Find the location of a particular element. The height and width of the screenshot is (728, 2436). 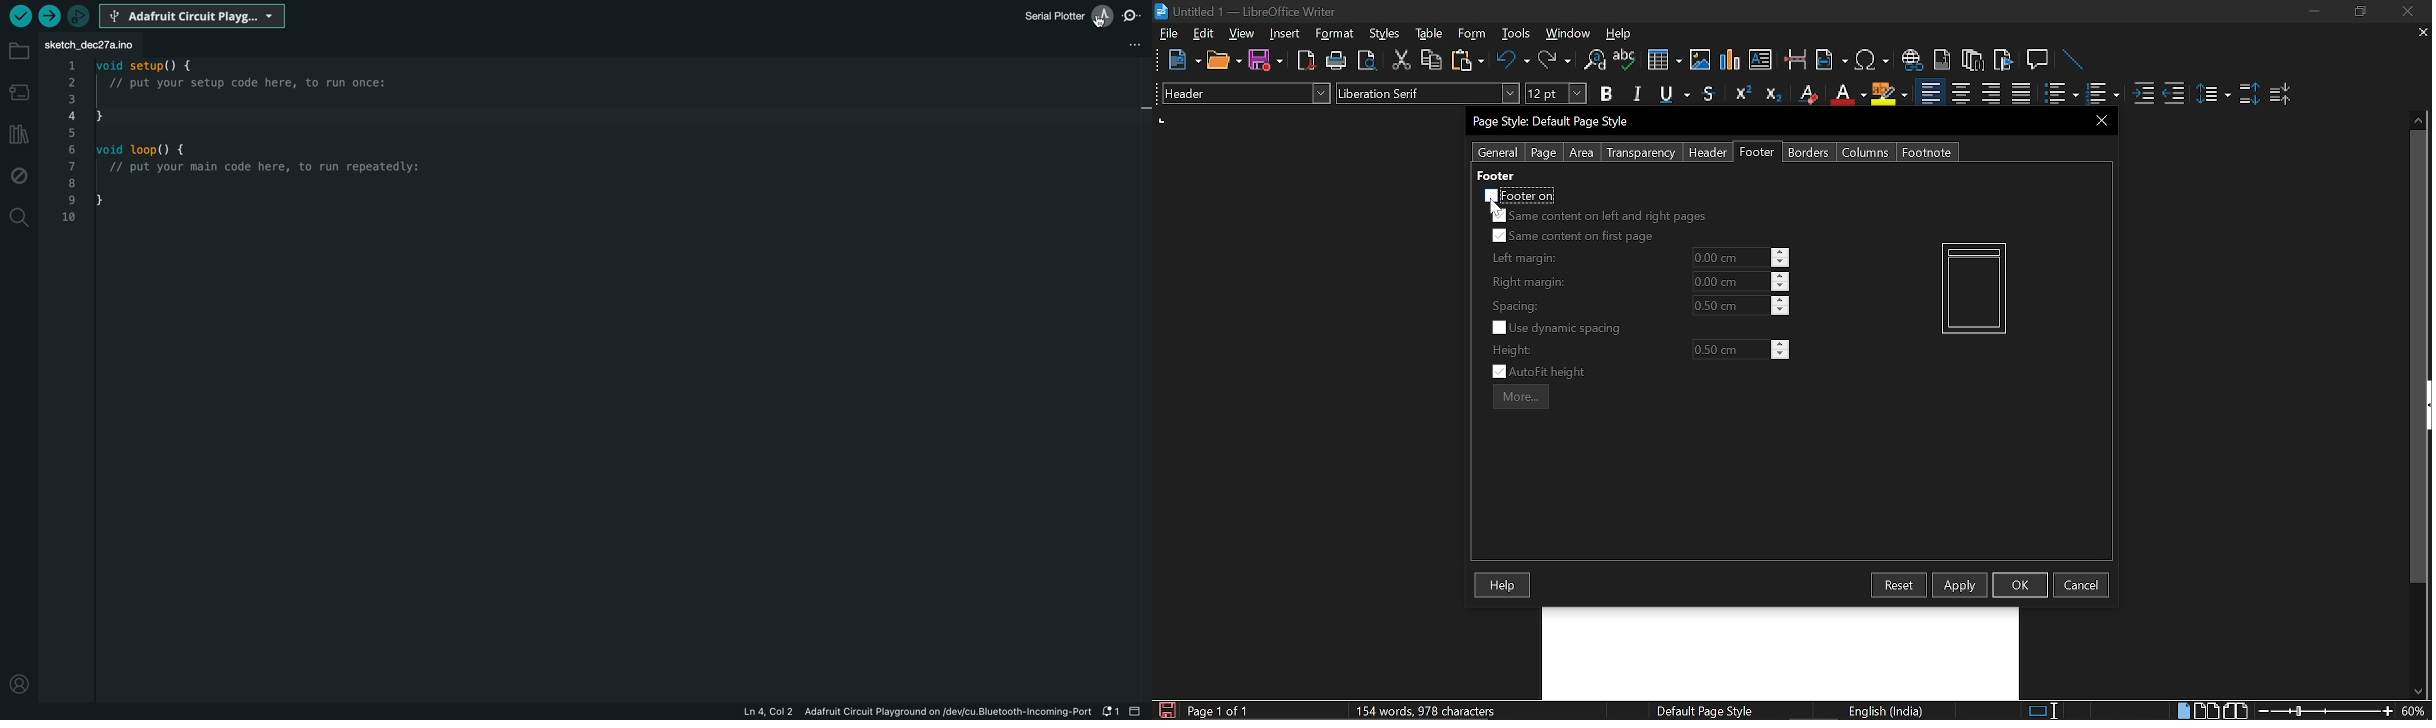

Toggle preview is located at coordinates (1366, 61).